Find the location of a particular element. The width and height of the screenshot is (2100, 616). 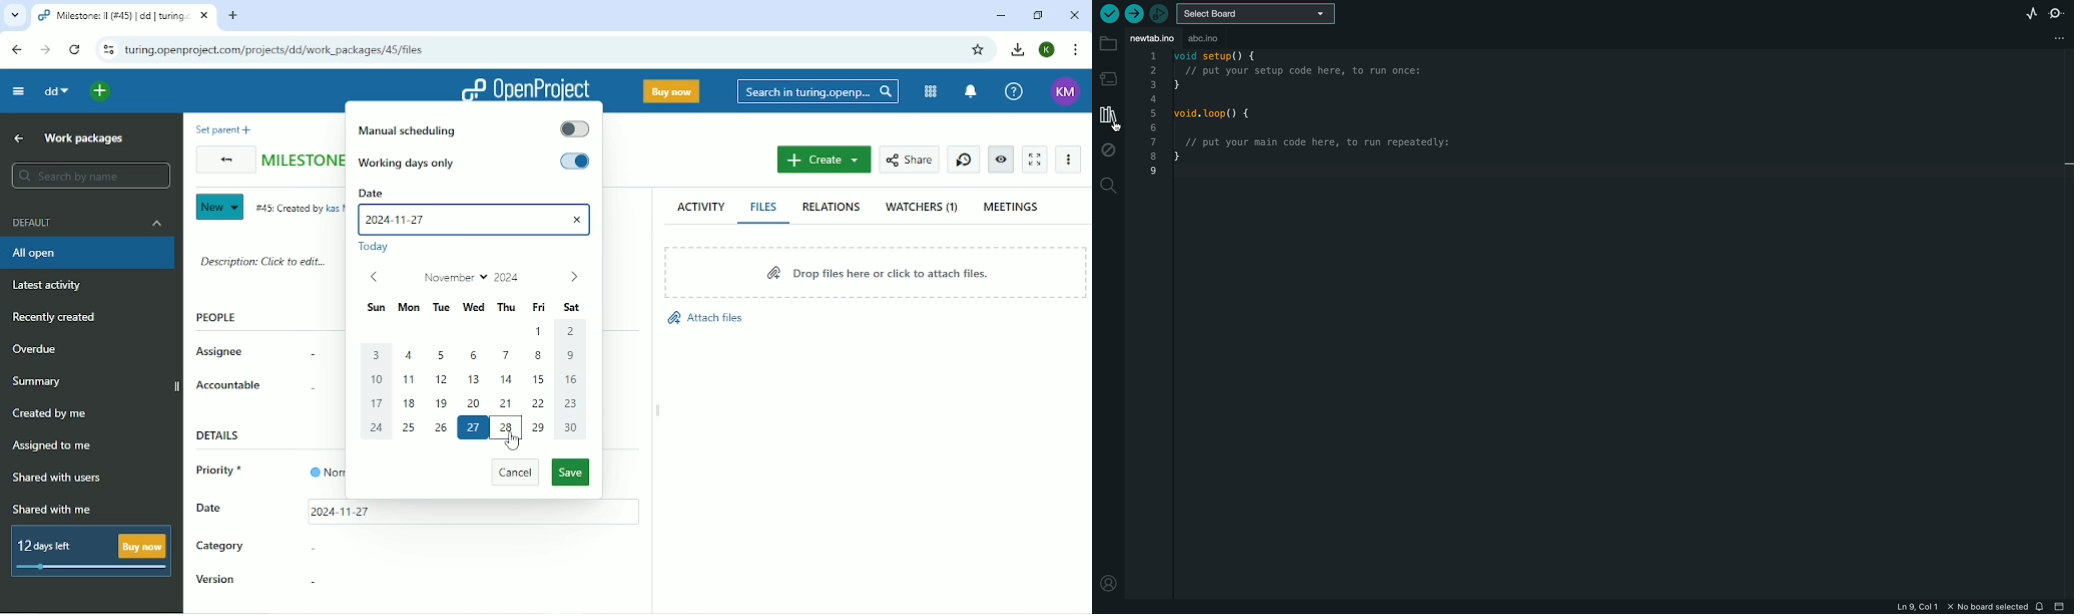

Create is located at coordinates (824, 159).